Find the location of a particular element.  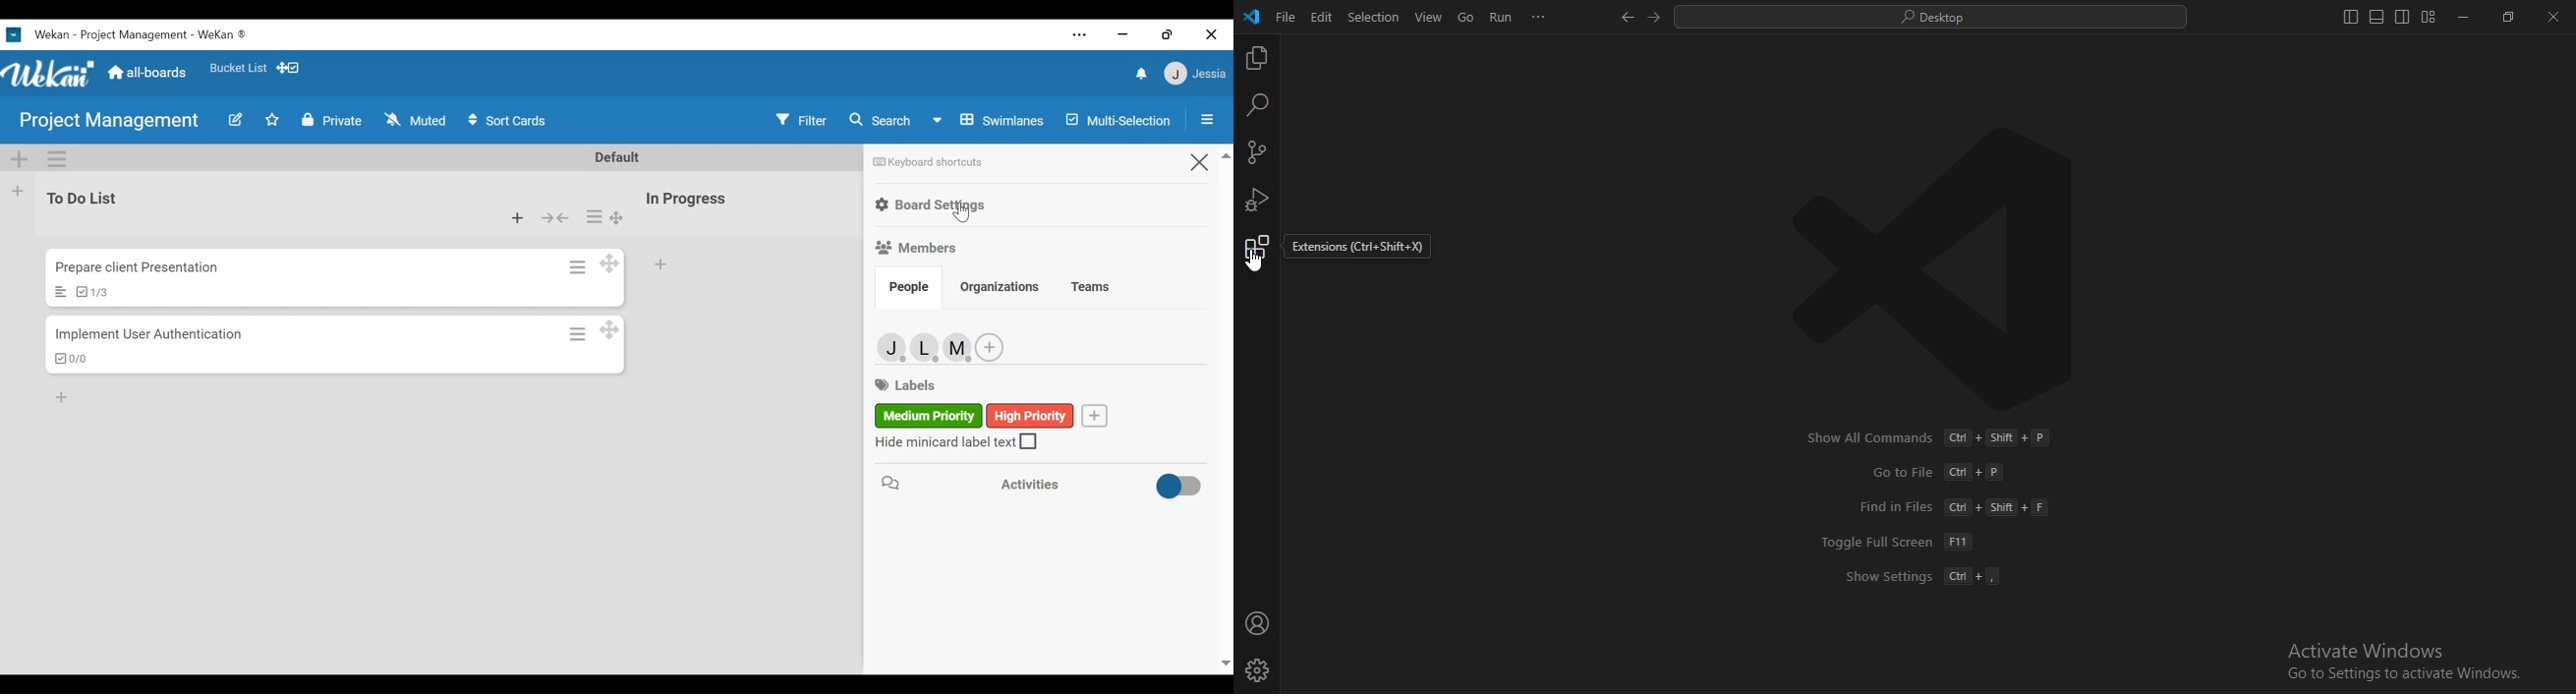

close is located at coordinates (1209, 32).